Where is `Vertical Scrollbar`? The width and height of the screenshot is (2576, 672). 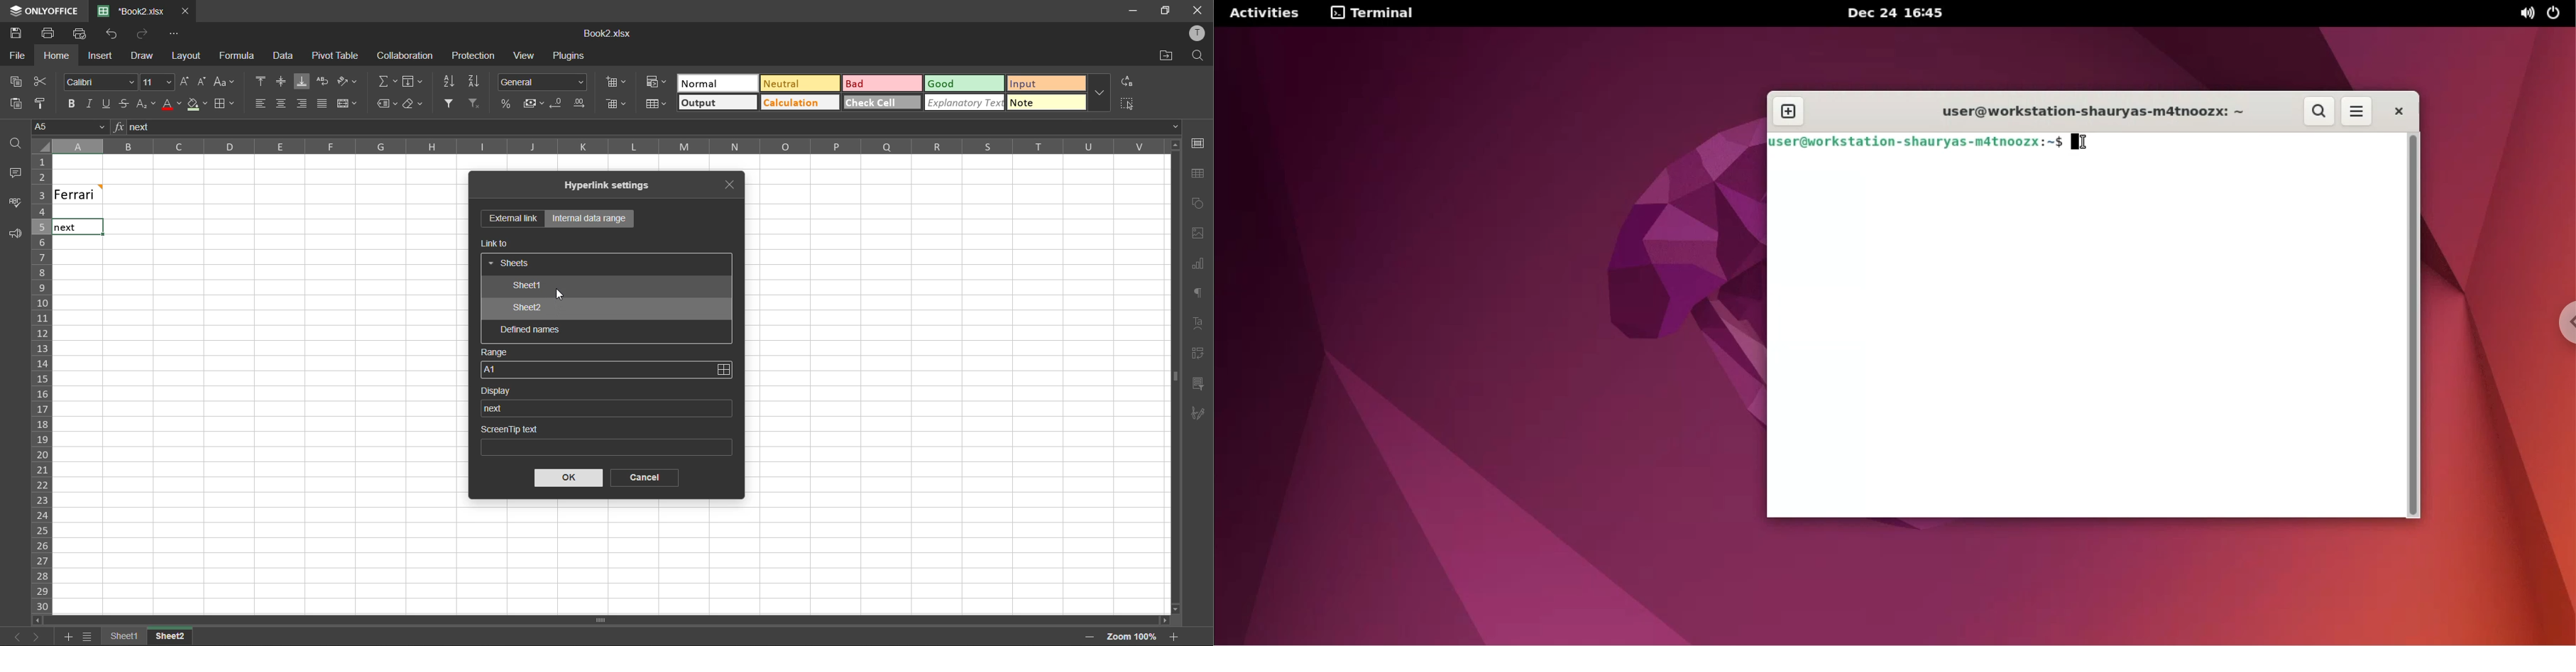 Vertical Scrollbar is located at coordinates (603, 621).